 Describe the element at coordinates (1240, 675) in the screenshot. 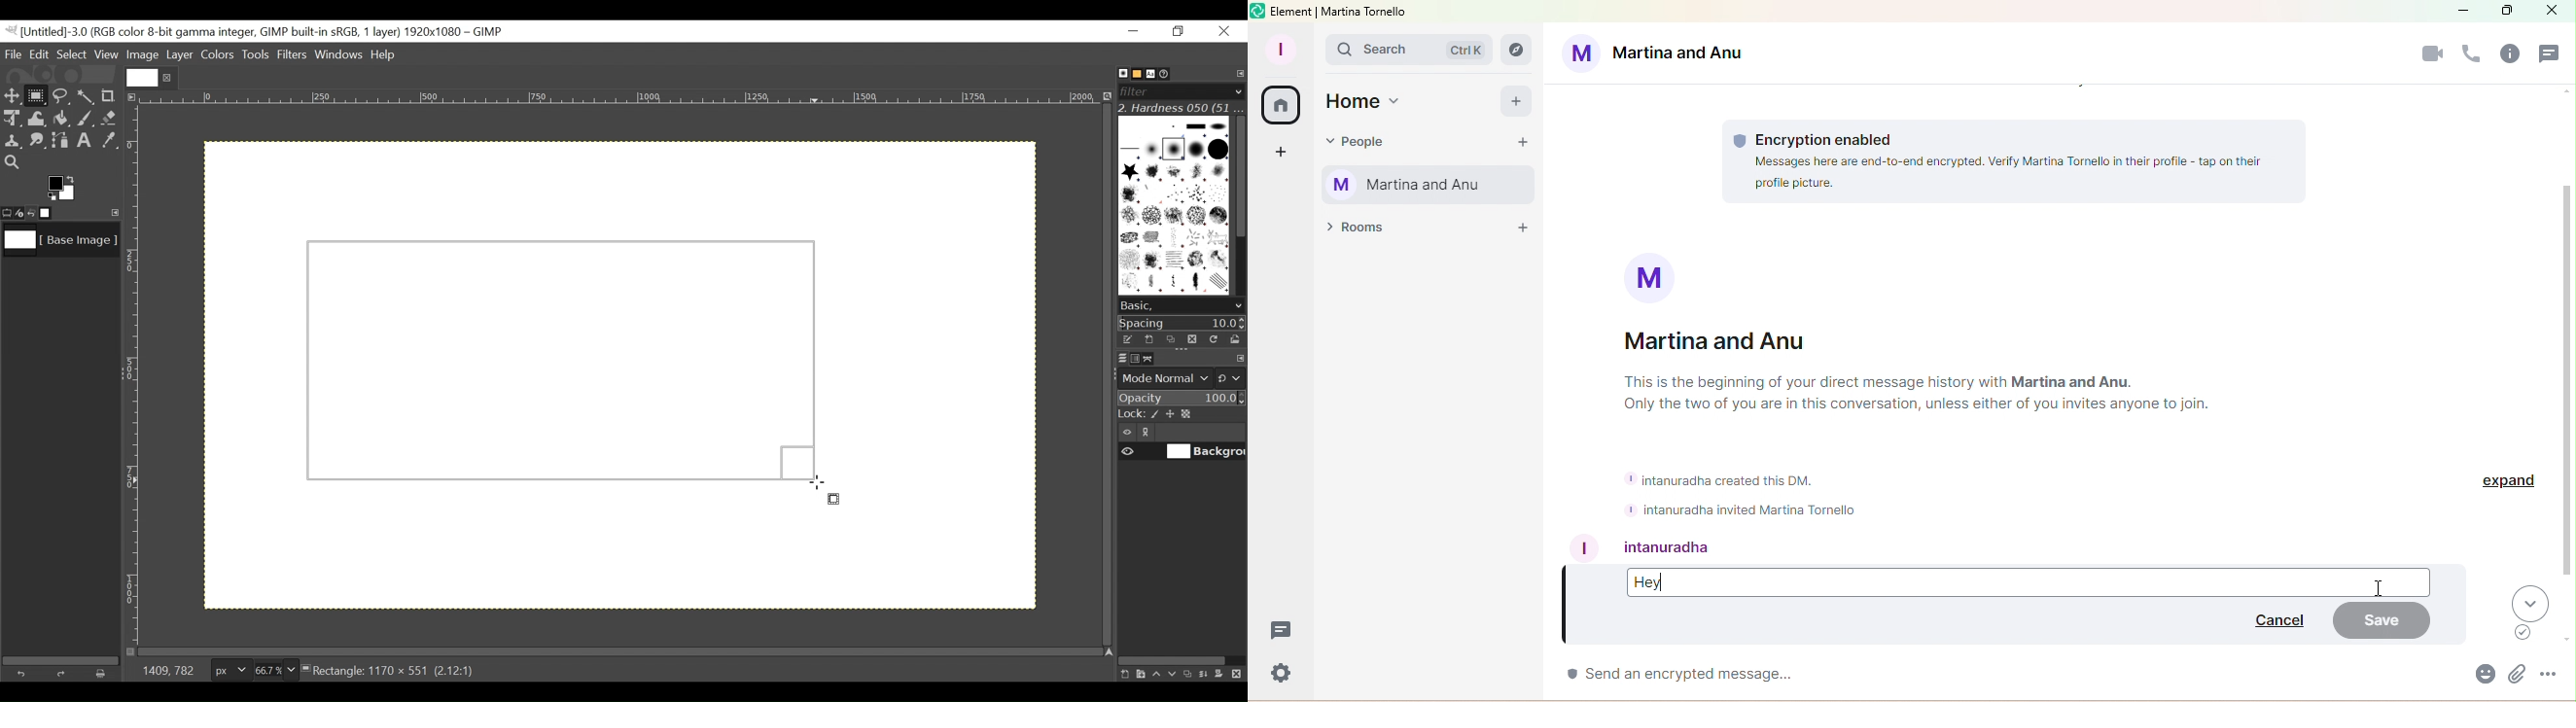

I see `Delete this layer` at that location.